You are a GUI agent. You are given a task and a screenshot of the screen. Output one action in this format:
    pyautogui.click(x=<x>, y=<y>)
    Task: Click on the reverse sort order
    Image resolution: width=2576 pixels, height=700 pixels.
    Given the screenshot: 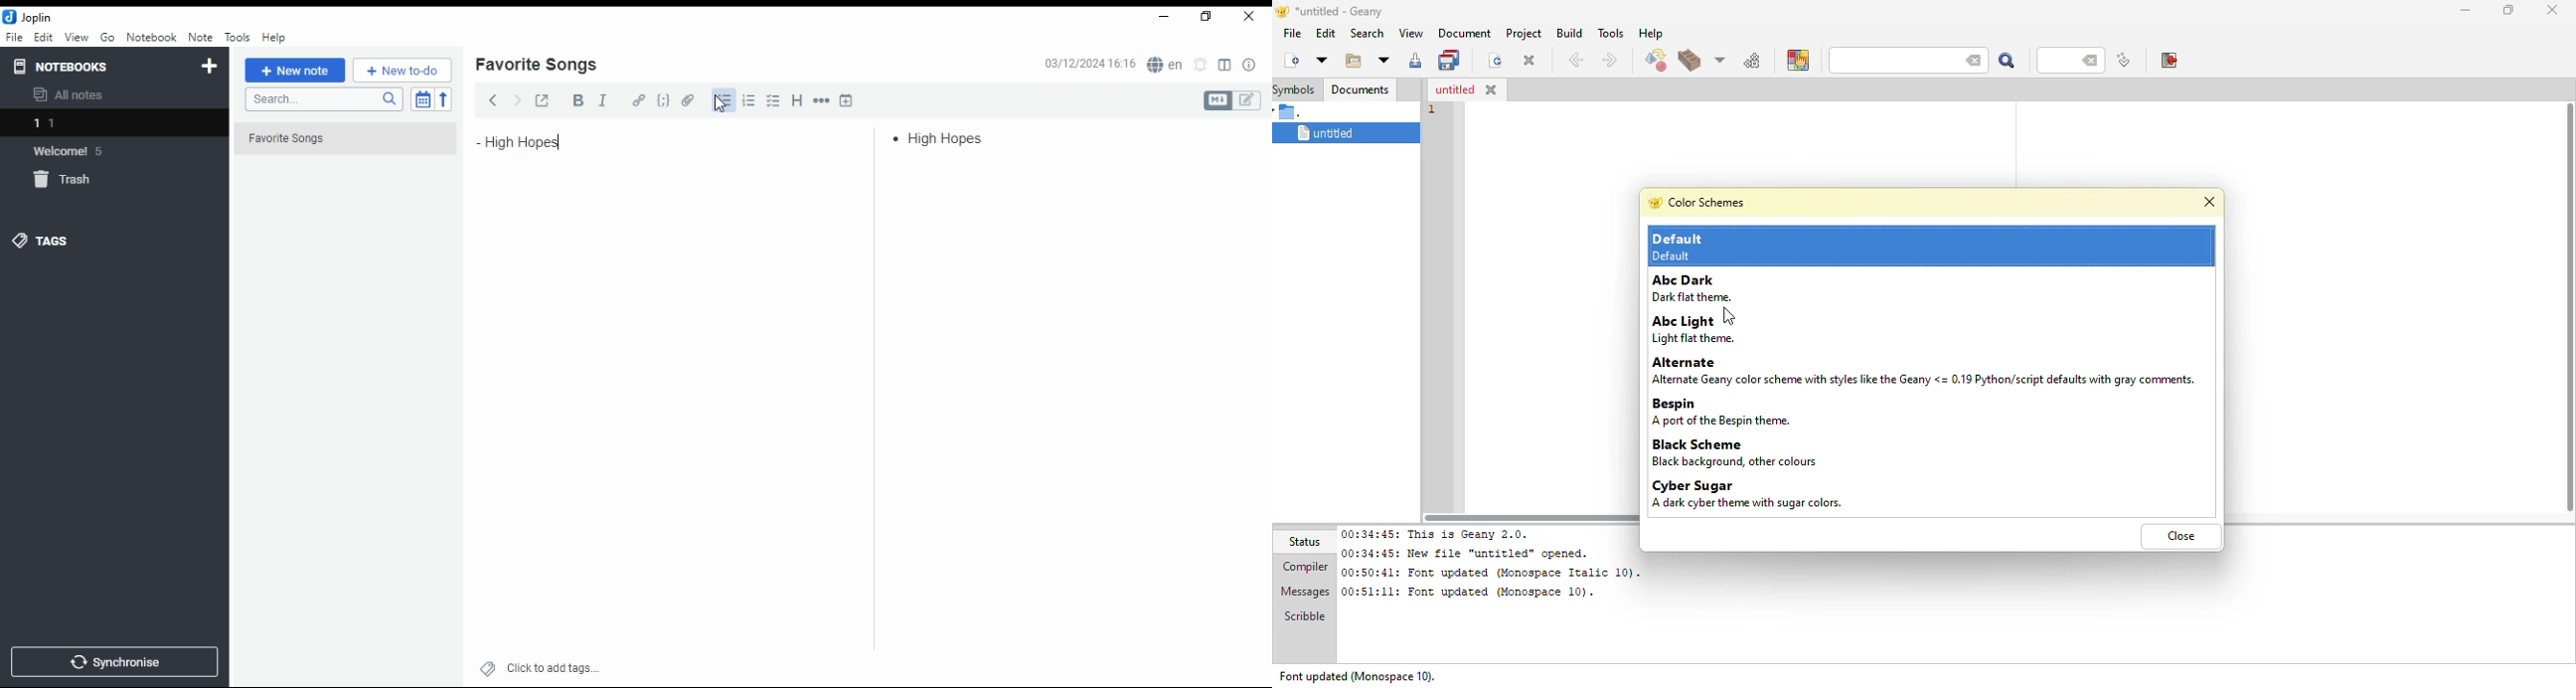 What is the action you would take?
    pyautogui.click(x=443, y=99)
    